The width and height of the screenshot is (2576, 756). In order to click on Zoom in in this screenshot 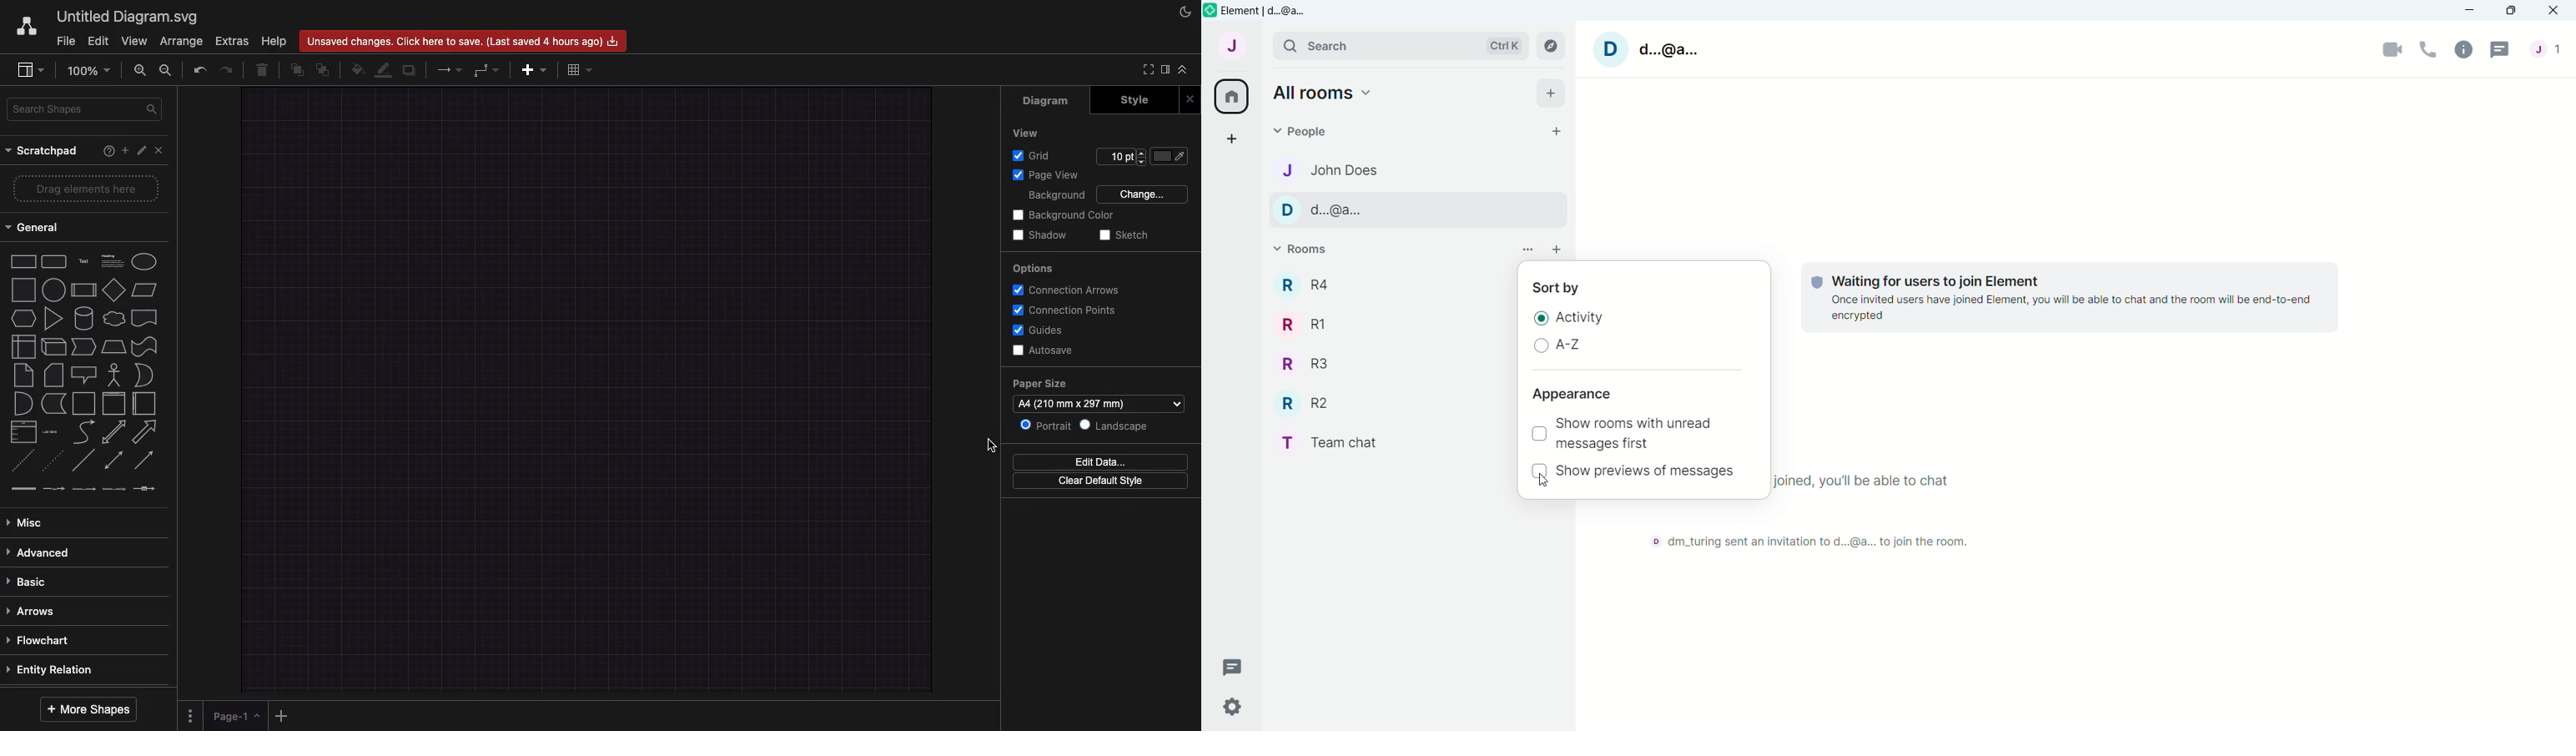, I will do `click(140, 73)`.